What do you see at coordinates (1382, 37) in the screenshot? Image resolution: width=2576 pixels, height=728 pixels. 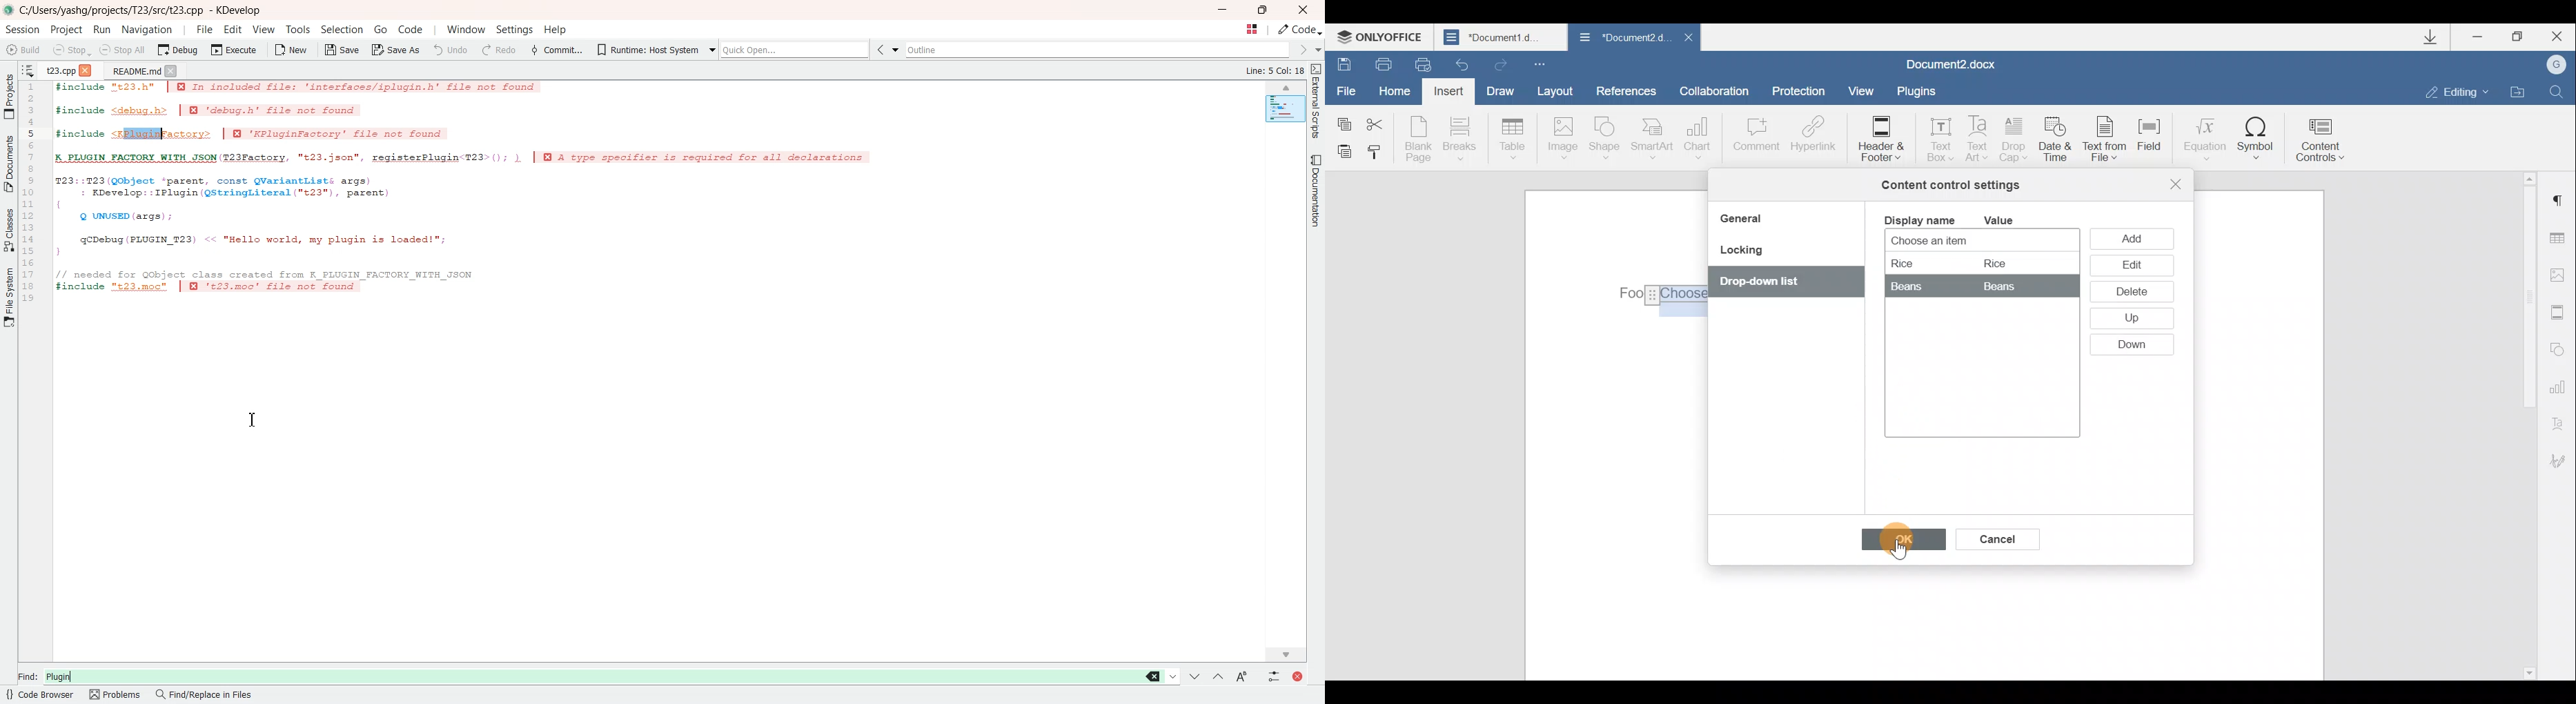 I see `ONLYOFFICE` at bounding box center [1382, 37].